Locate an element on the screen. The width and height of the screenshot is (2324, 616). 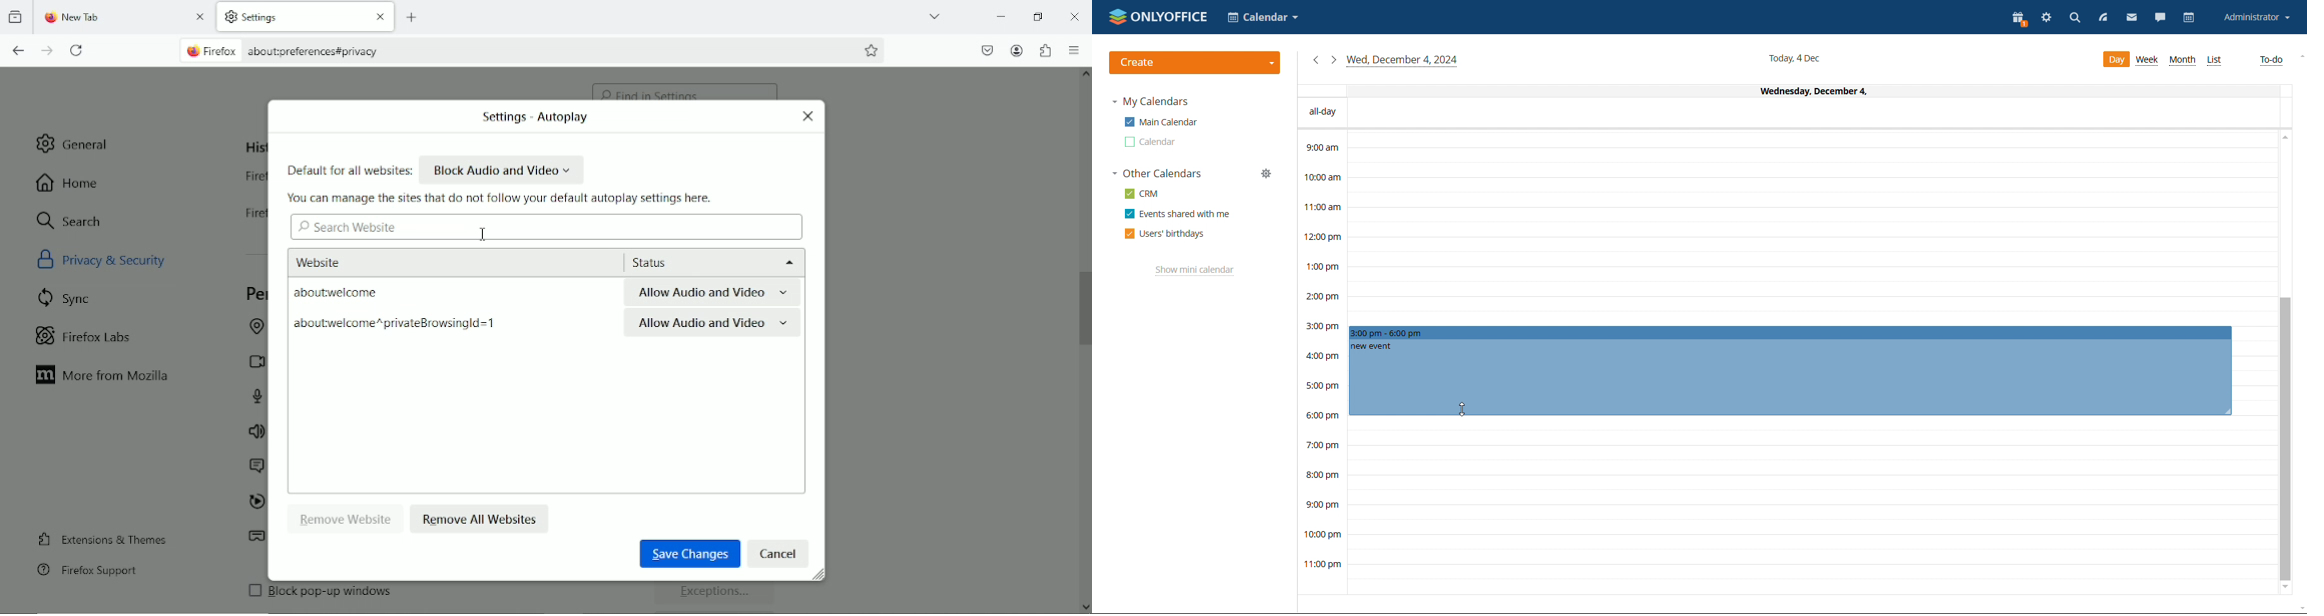
bookmark this page is located at coordinates (872, 50).